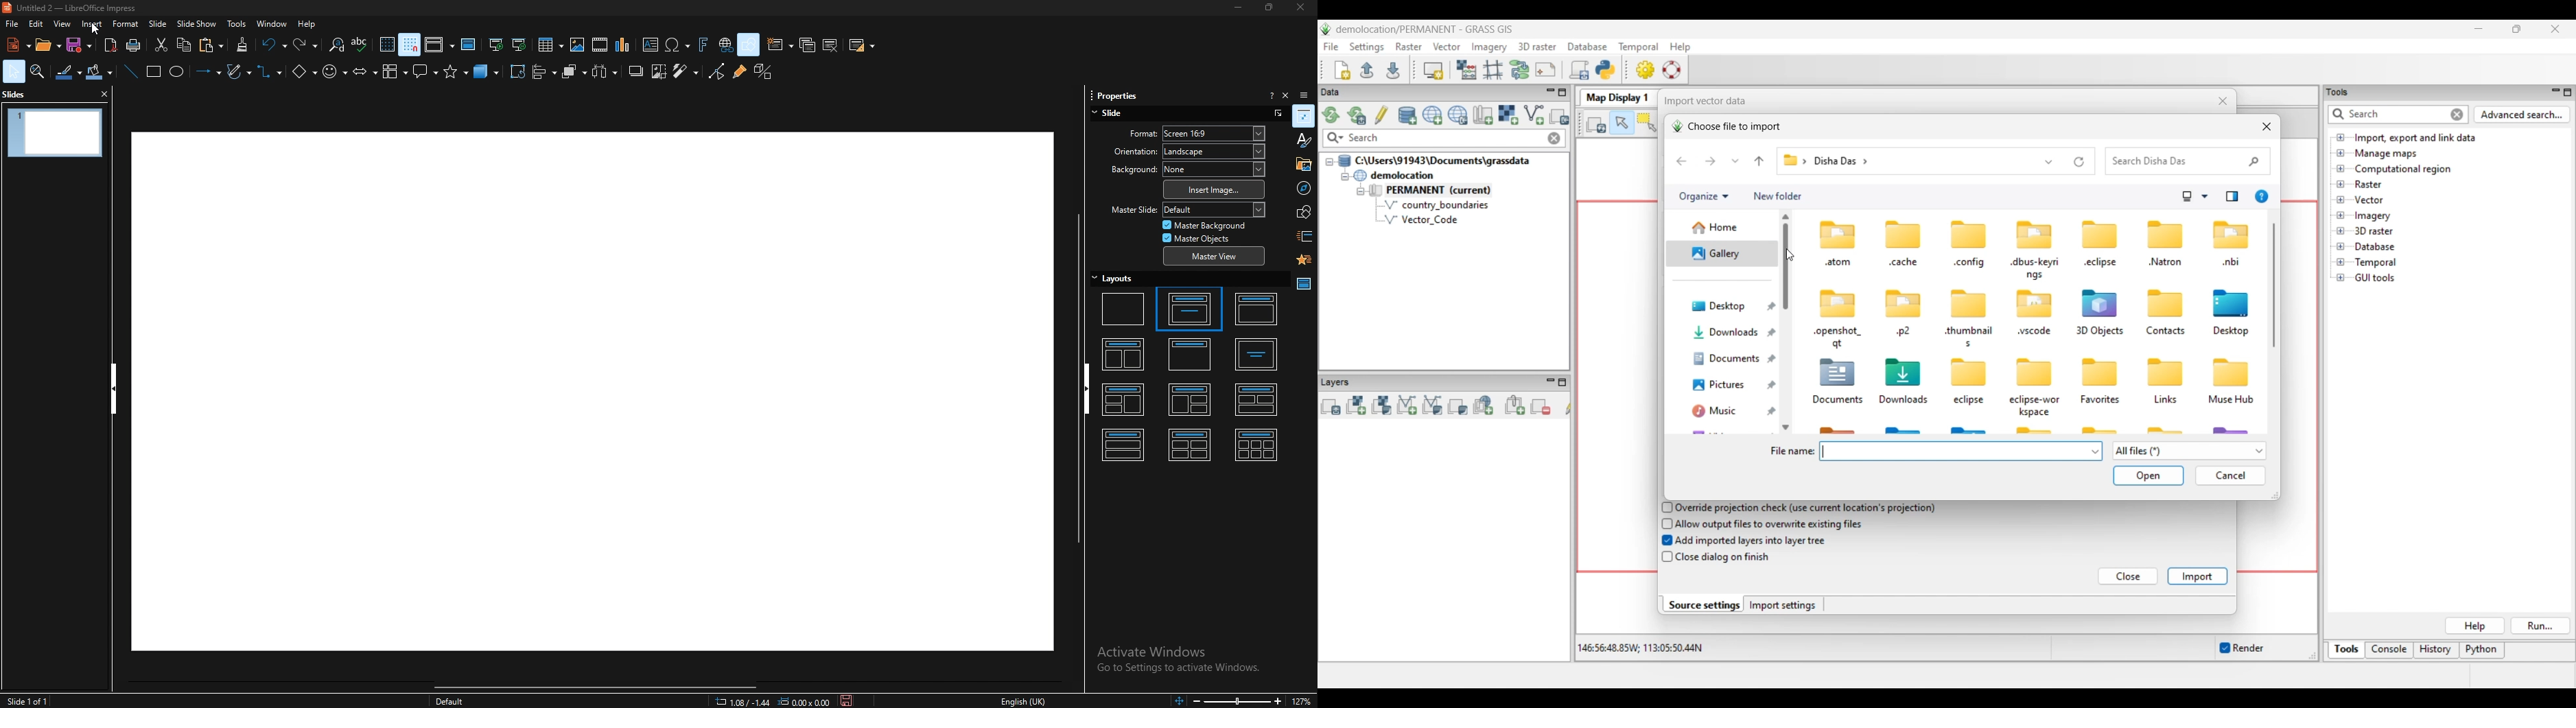  What do you see at coordinates (1302, 163) in the screenshot?
I see `gallery` at bounding box center [1302, 163].